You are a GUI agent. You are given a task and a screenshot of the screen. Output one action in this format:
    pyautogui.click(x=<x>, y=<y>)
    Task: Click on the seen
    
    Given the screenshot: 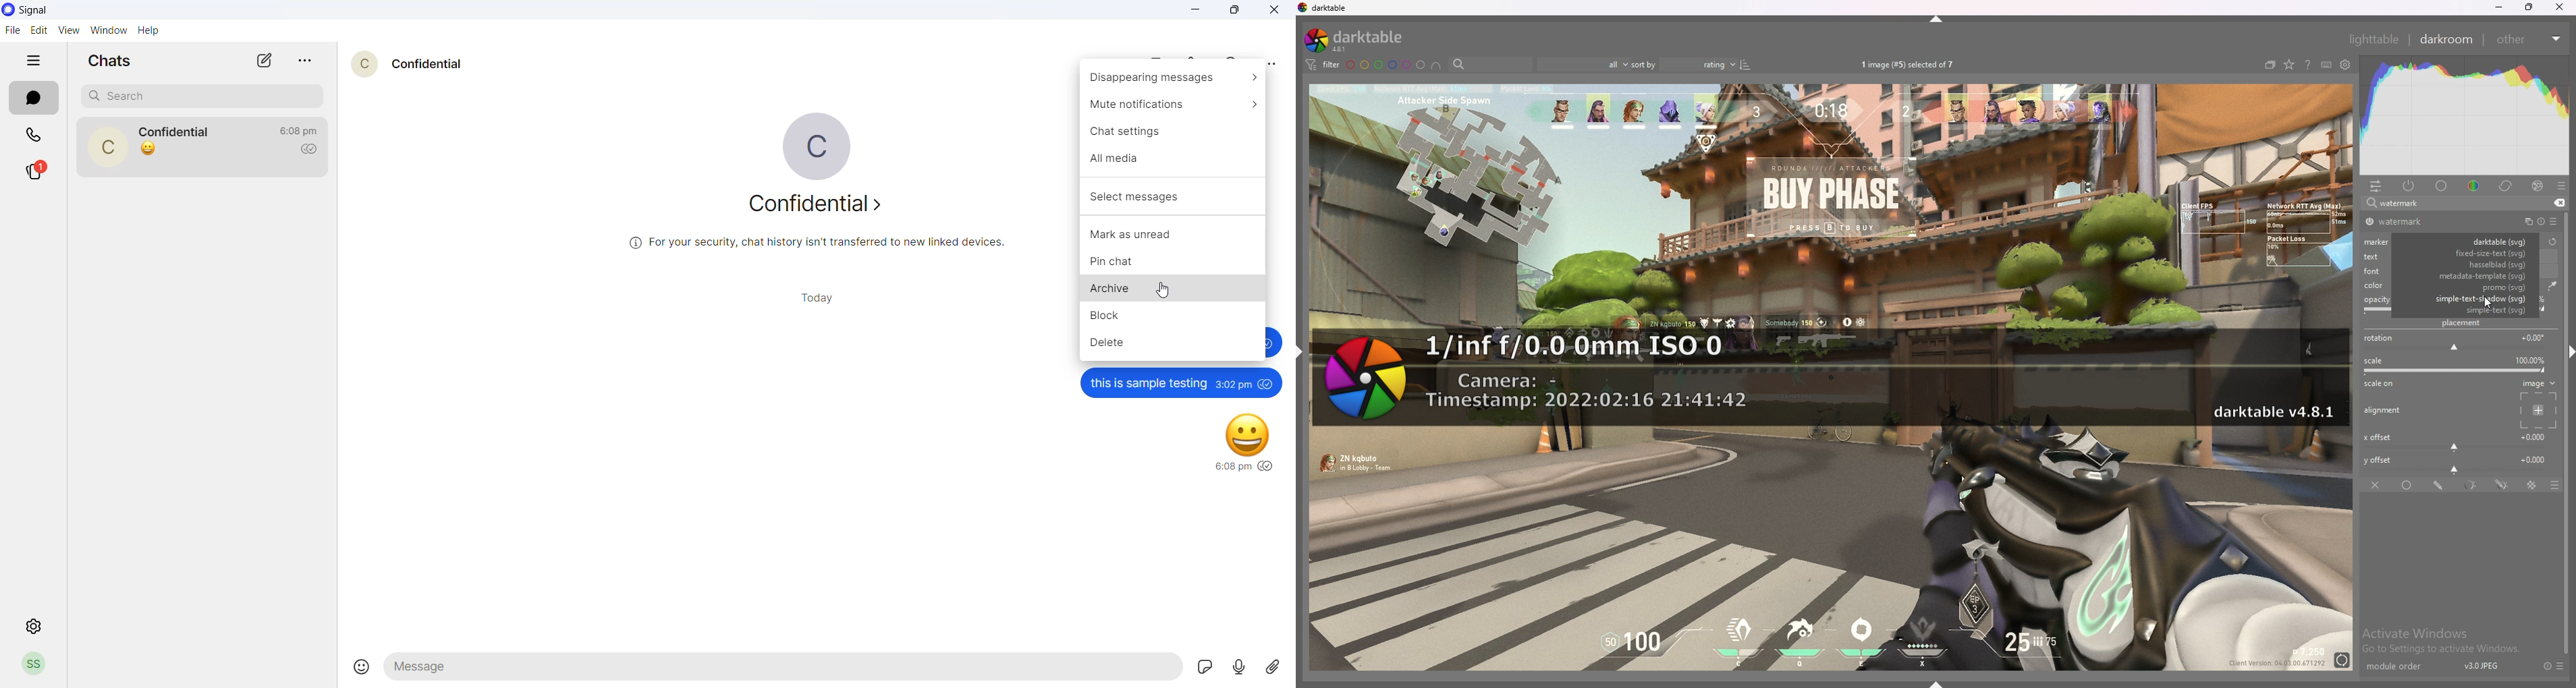 What is the action you would take?
    pyautogui.click(x=1263, y=464)
    